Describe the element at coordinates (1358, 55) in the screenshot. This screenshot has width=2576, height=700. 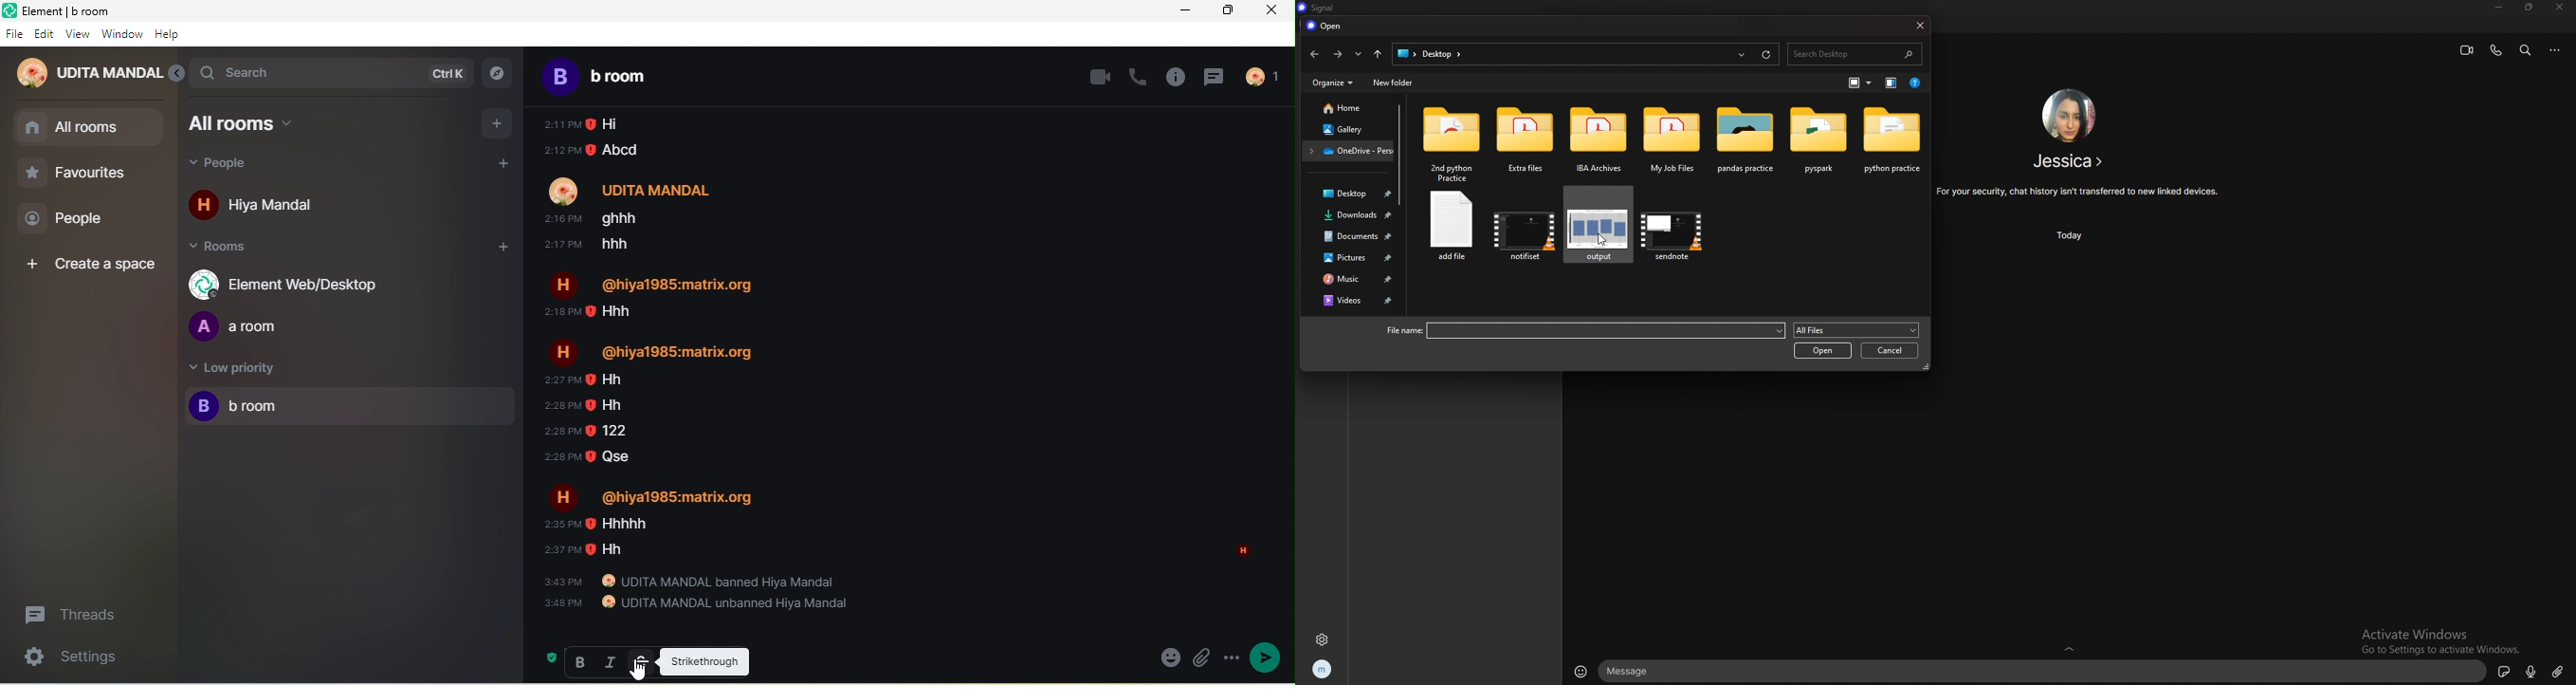
I see `recent` at that location.